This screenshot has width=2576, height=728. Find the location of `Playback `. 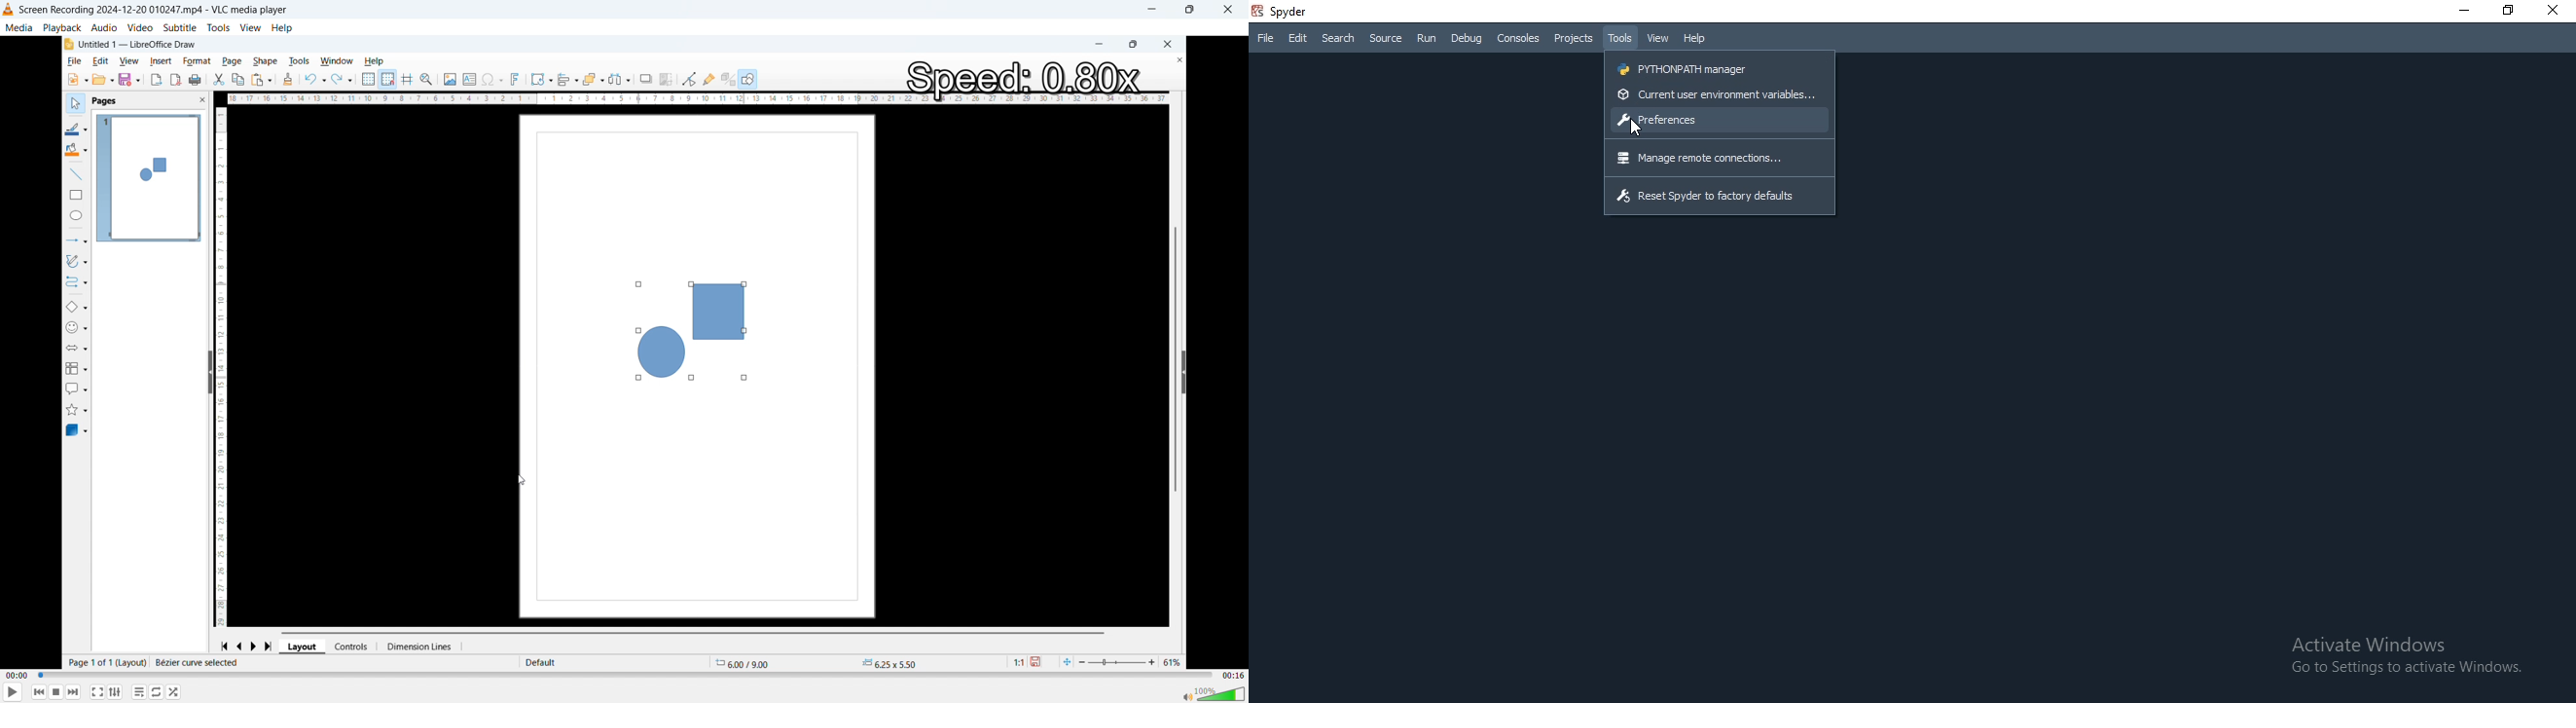

Playback  is located at coordinates (62, 27).